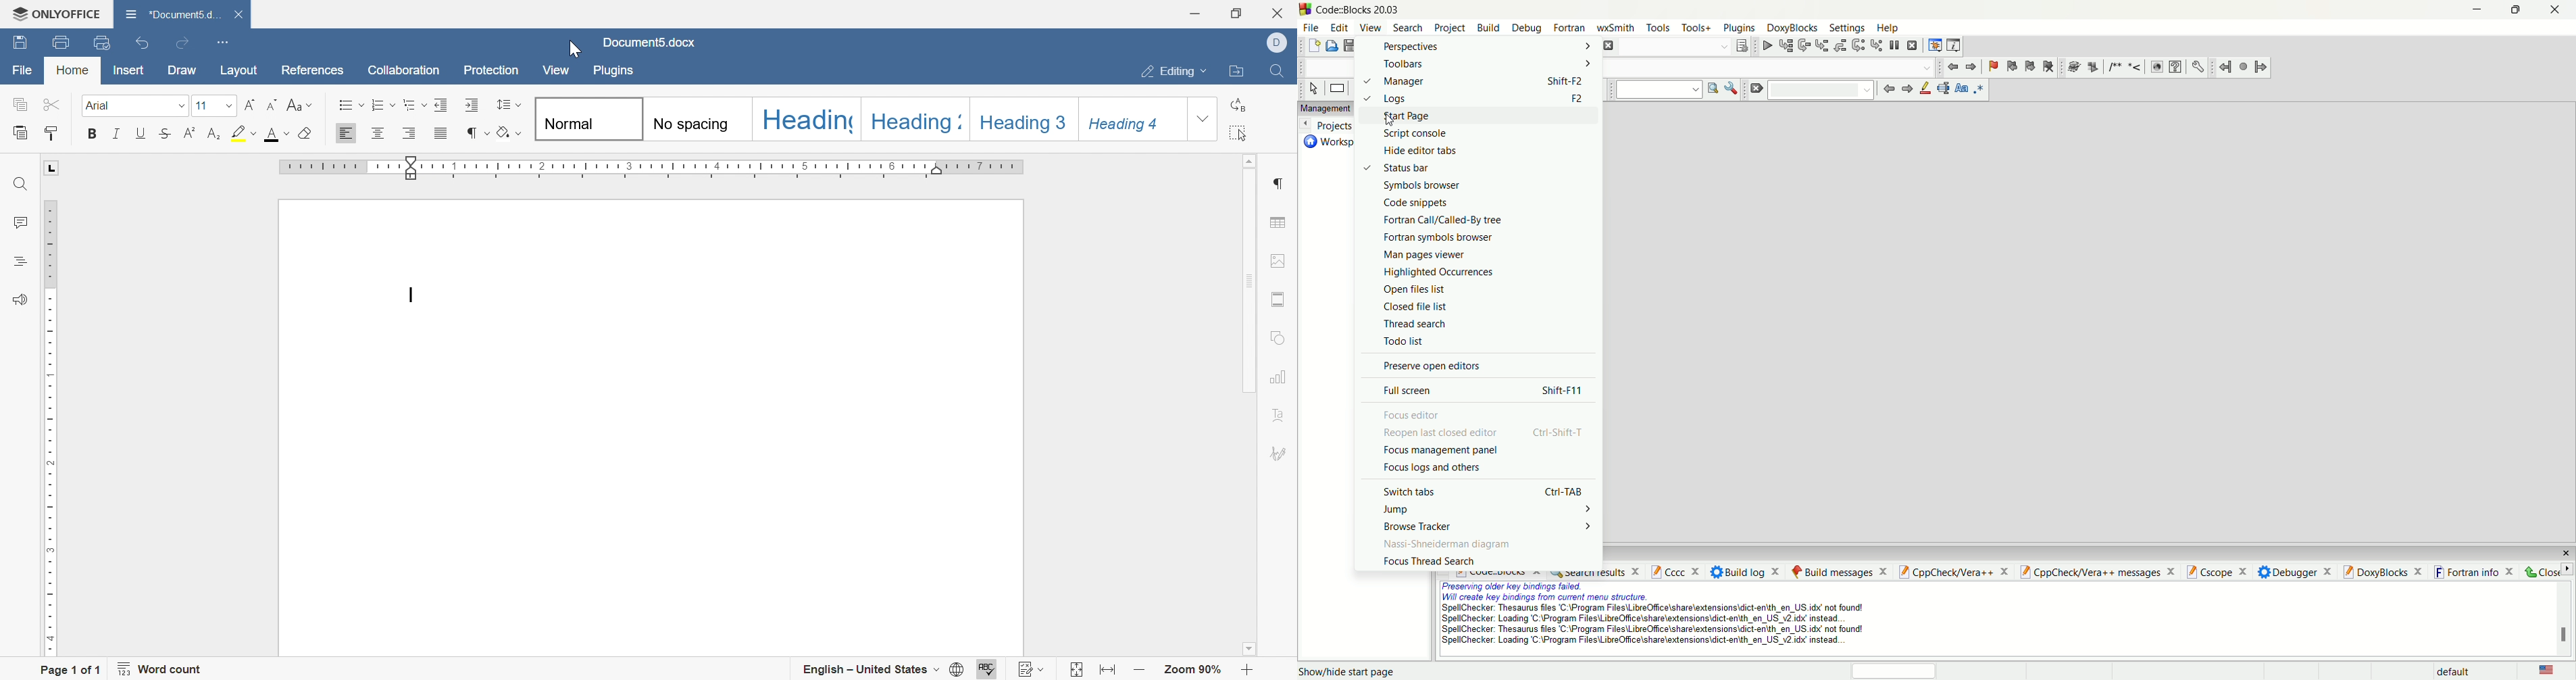 The width and height of the screenshot is (2576, 700). Describe the element at coordinates (52, 168) in the screenshot. I see `L` at that location.